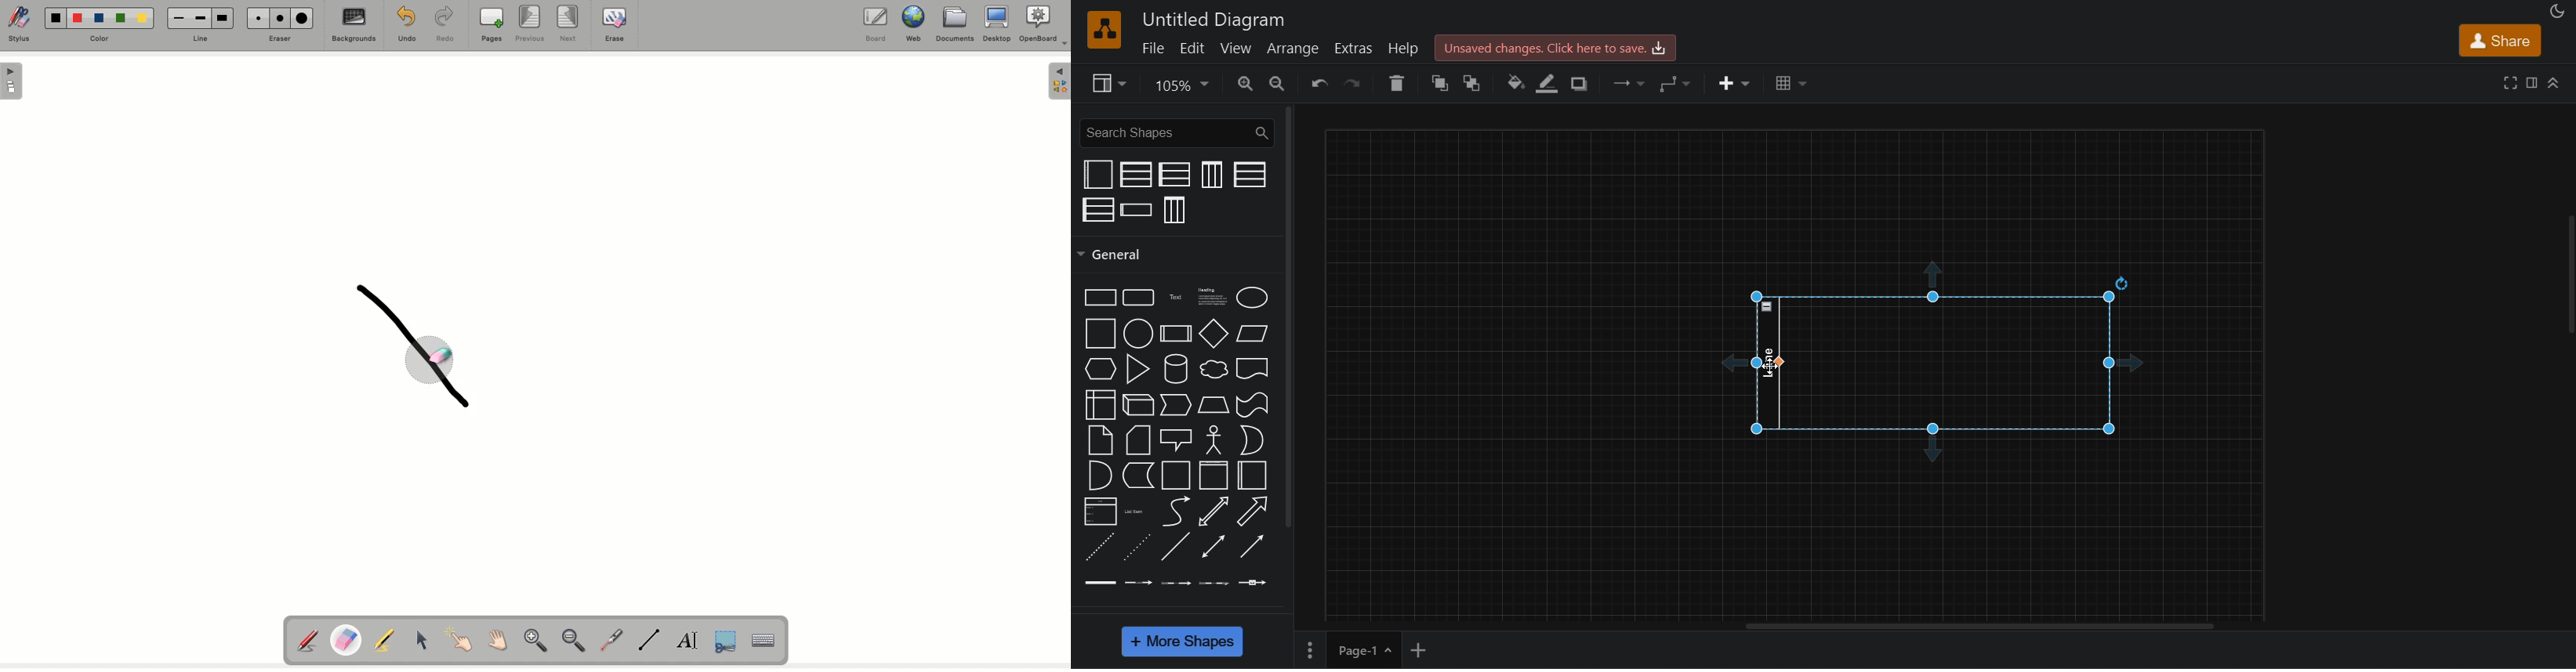  Describe the element at coordinates (1137, 209) in the screenshot. I see `horizontal swim lane` at that location.